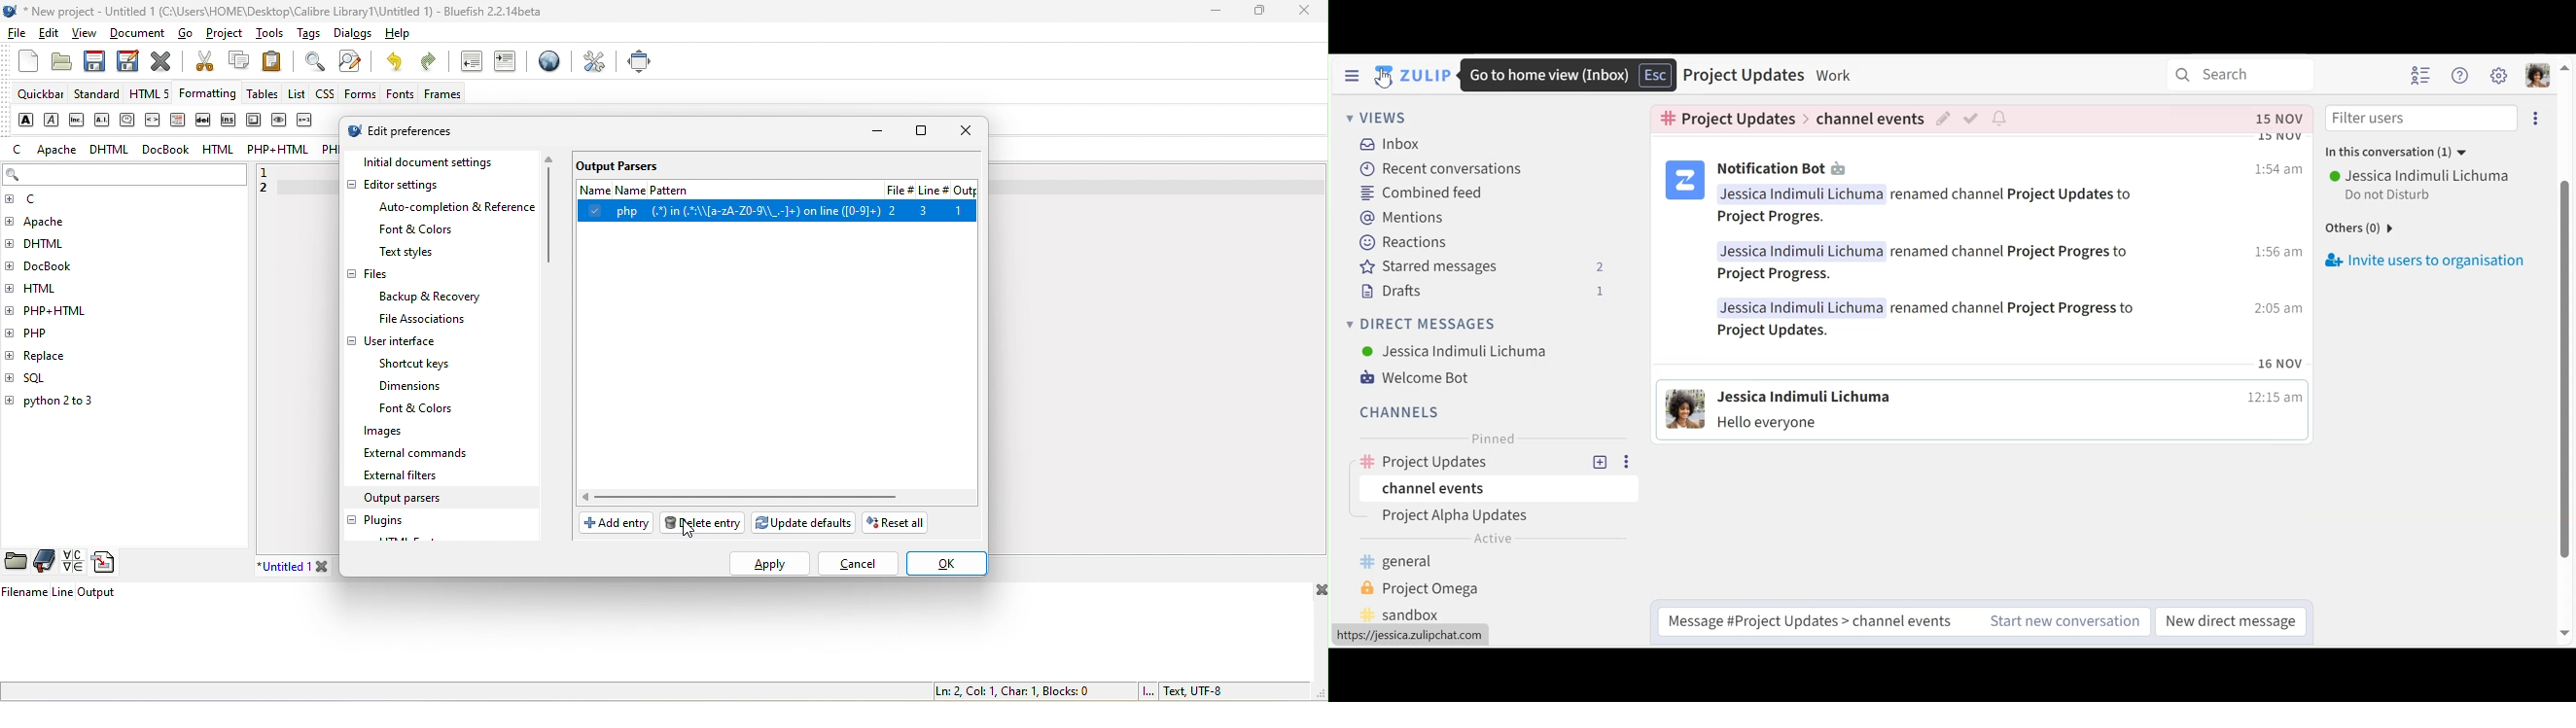 Image resolution: width=2576 pixels, height=728 pixels. Describe the element at coordinates (412, 185) in the screenshot. I see `editor settings` at that location.